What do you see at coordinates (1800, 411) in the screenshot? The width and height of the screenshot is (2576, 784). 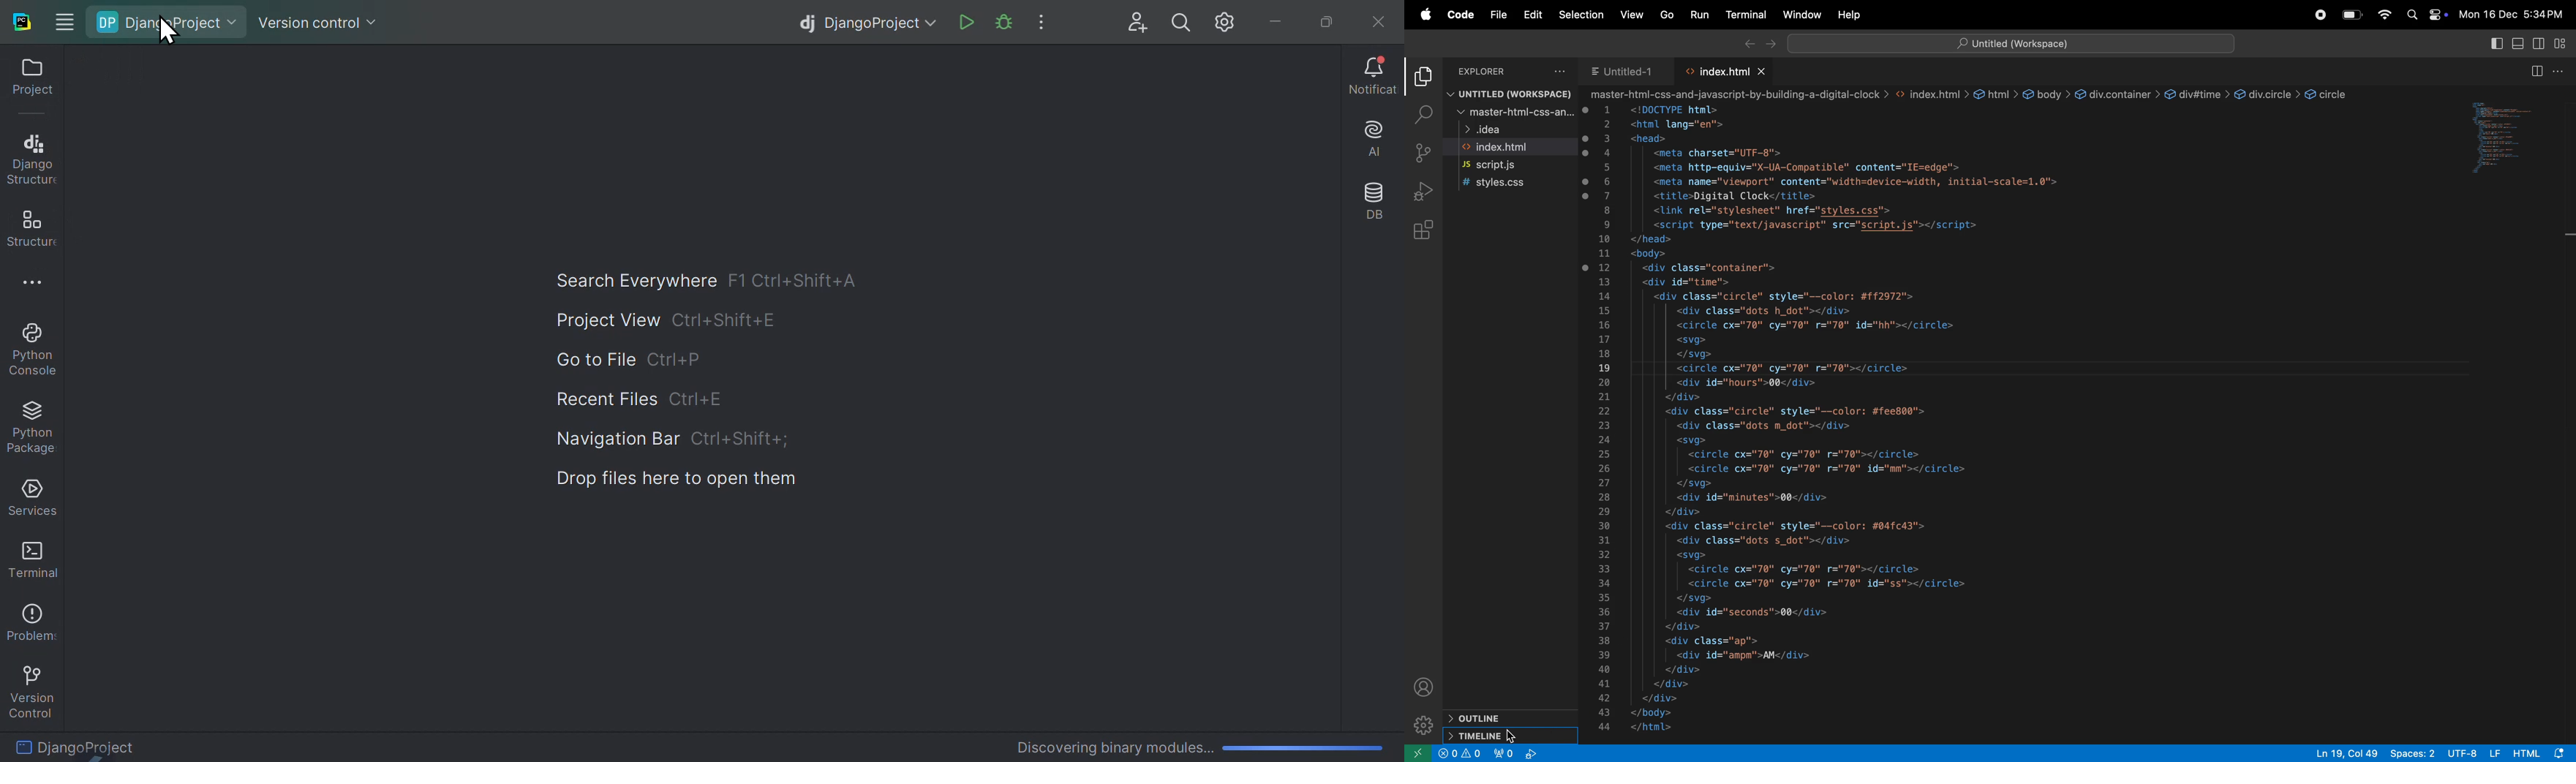 I see `<div class="circle" style="-—color: #fee800">` at bounding box center [1800, 411].